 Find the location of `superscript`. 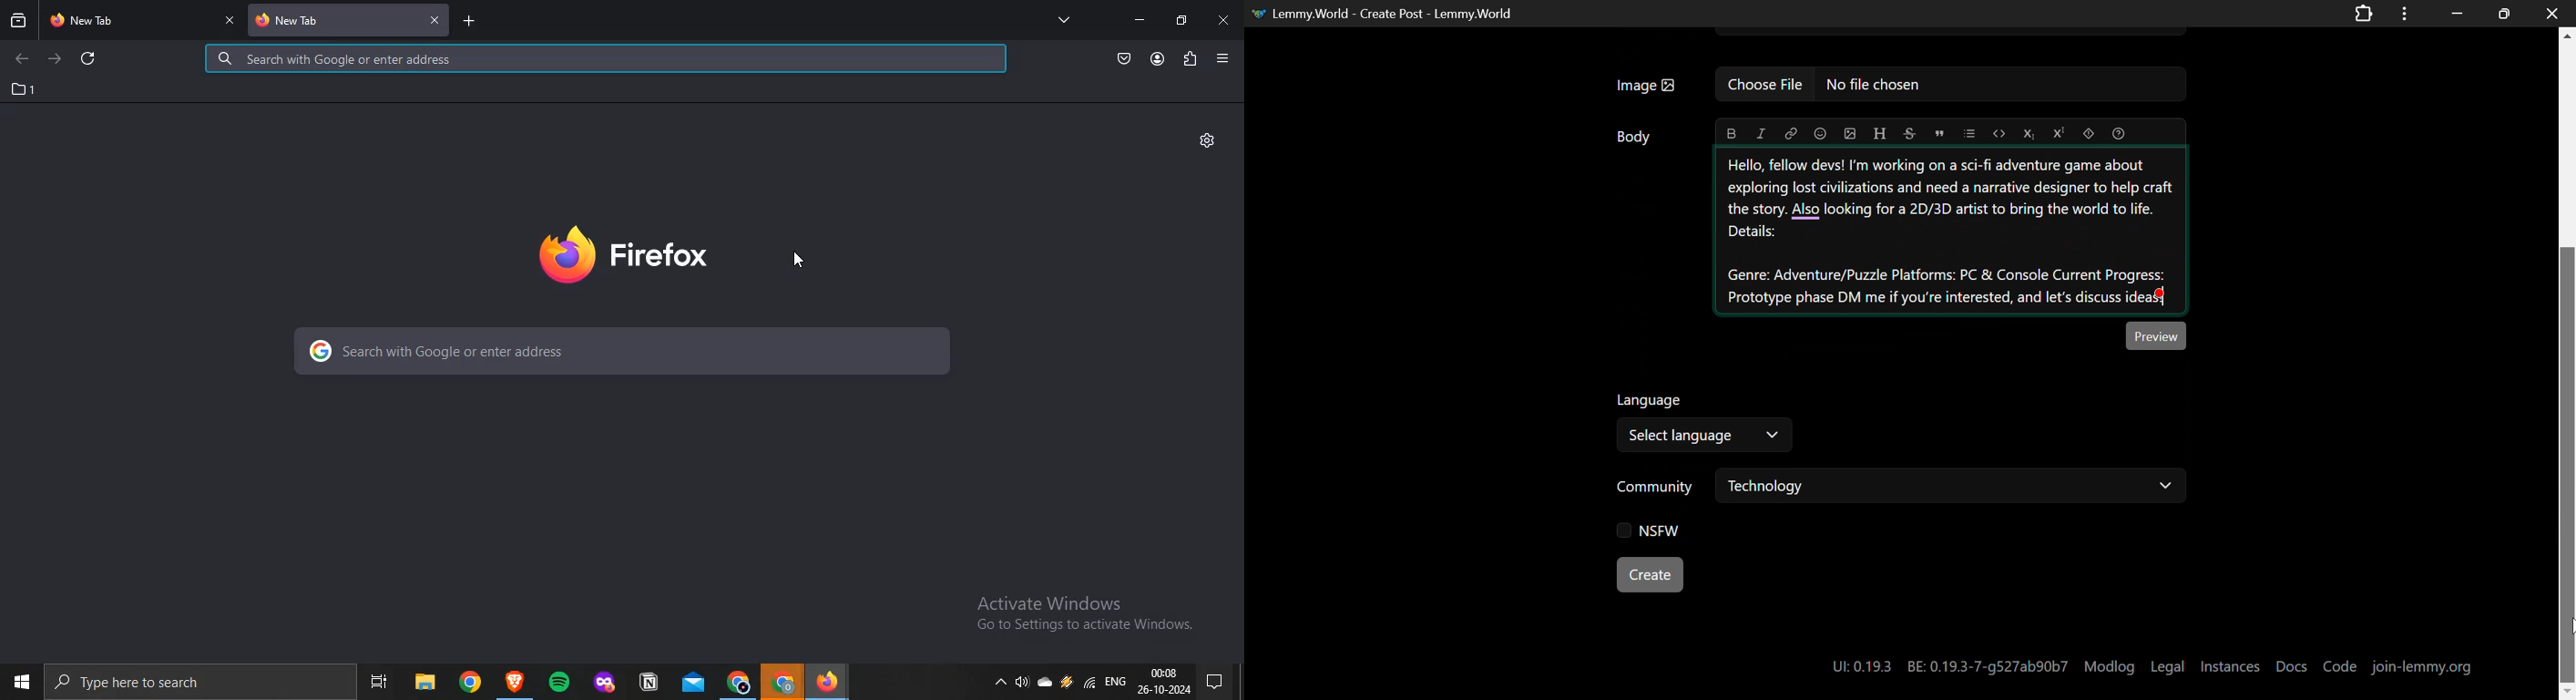

superscript is located at coordinates (2060, 133).